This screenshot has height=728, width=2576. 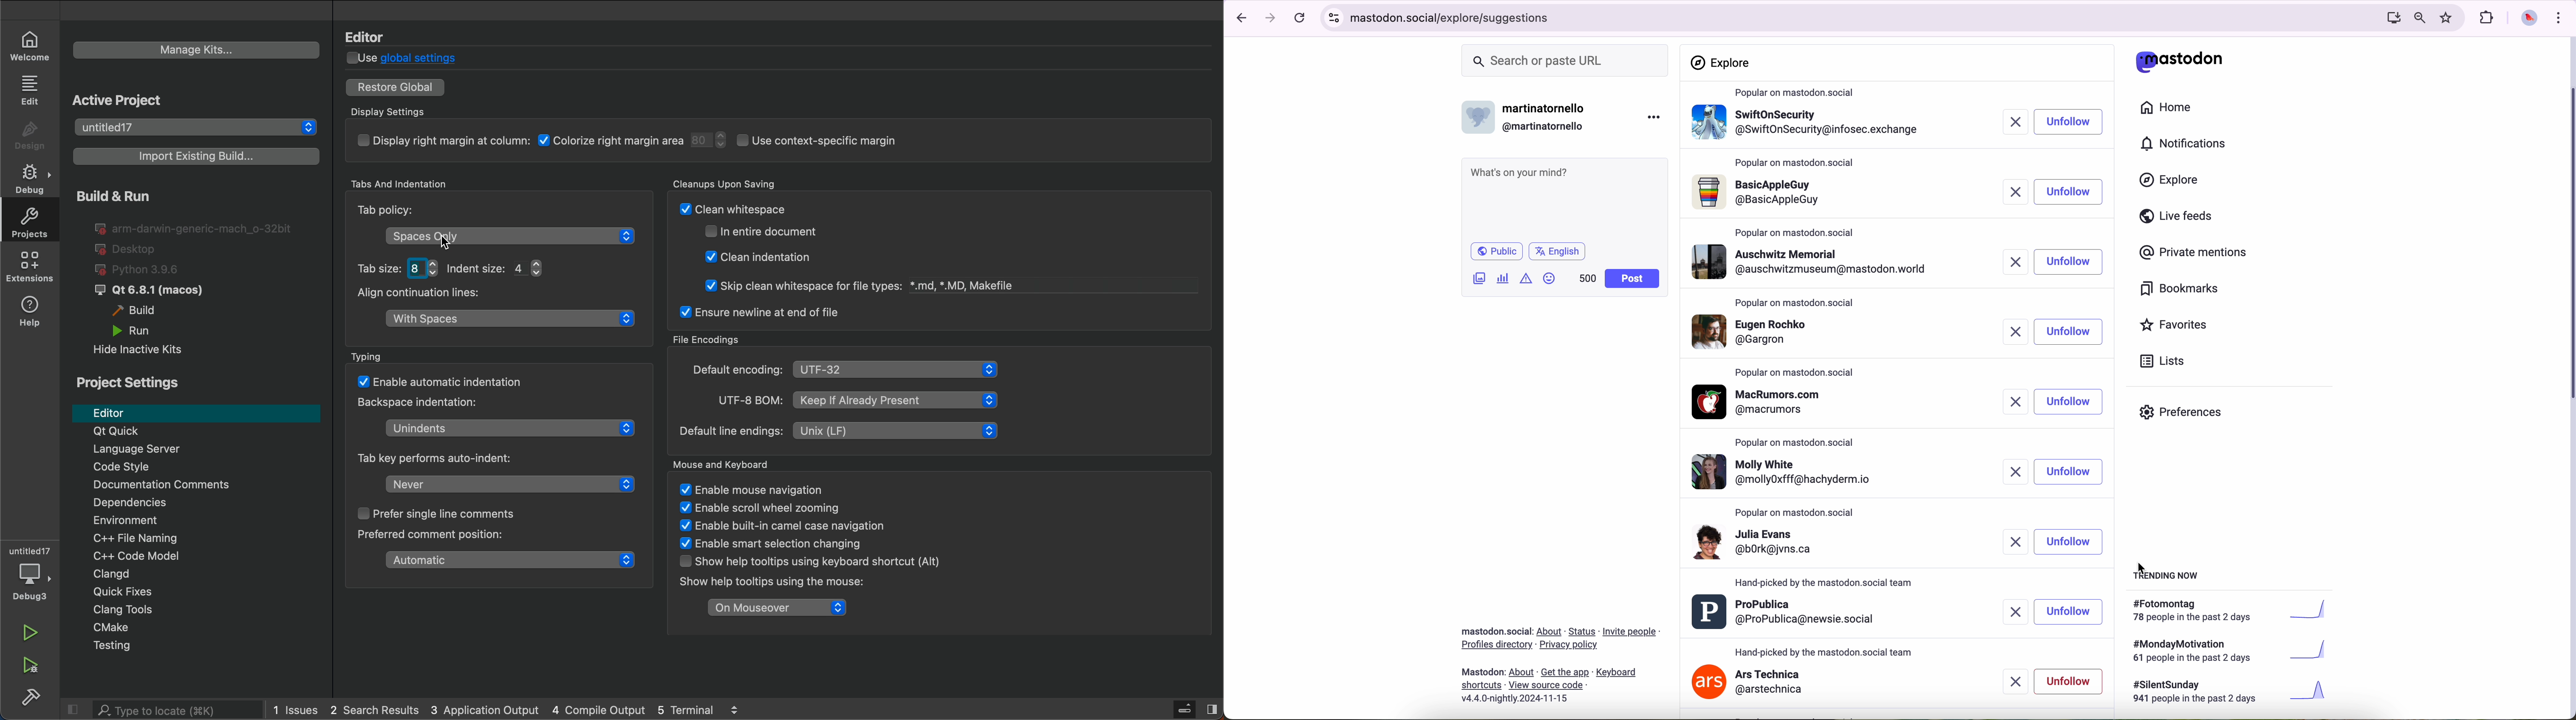 What do you see at coordinates (768, 232) in the screenshot?
I see `enntire document` at bounding box center [768, 232].